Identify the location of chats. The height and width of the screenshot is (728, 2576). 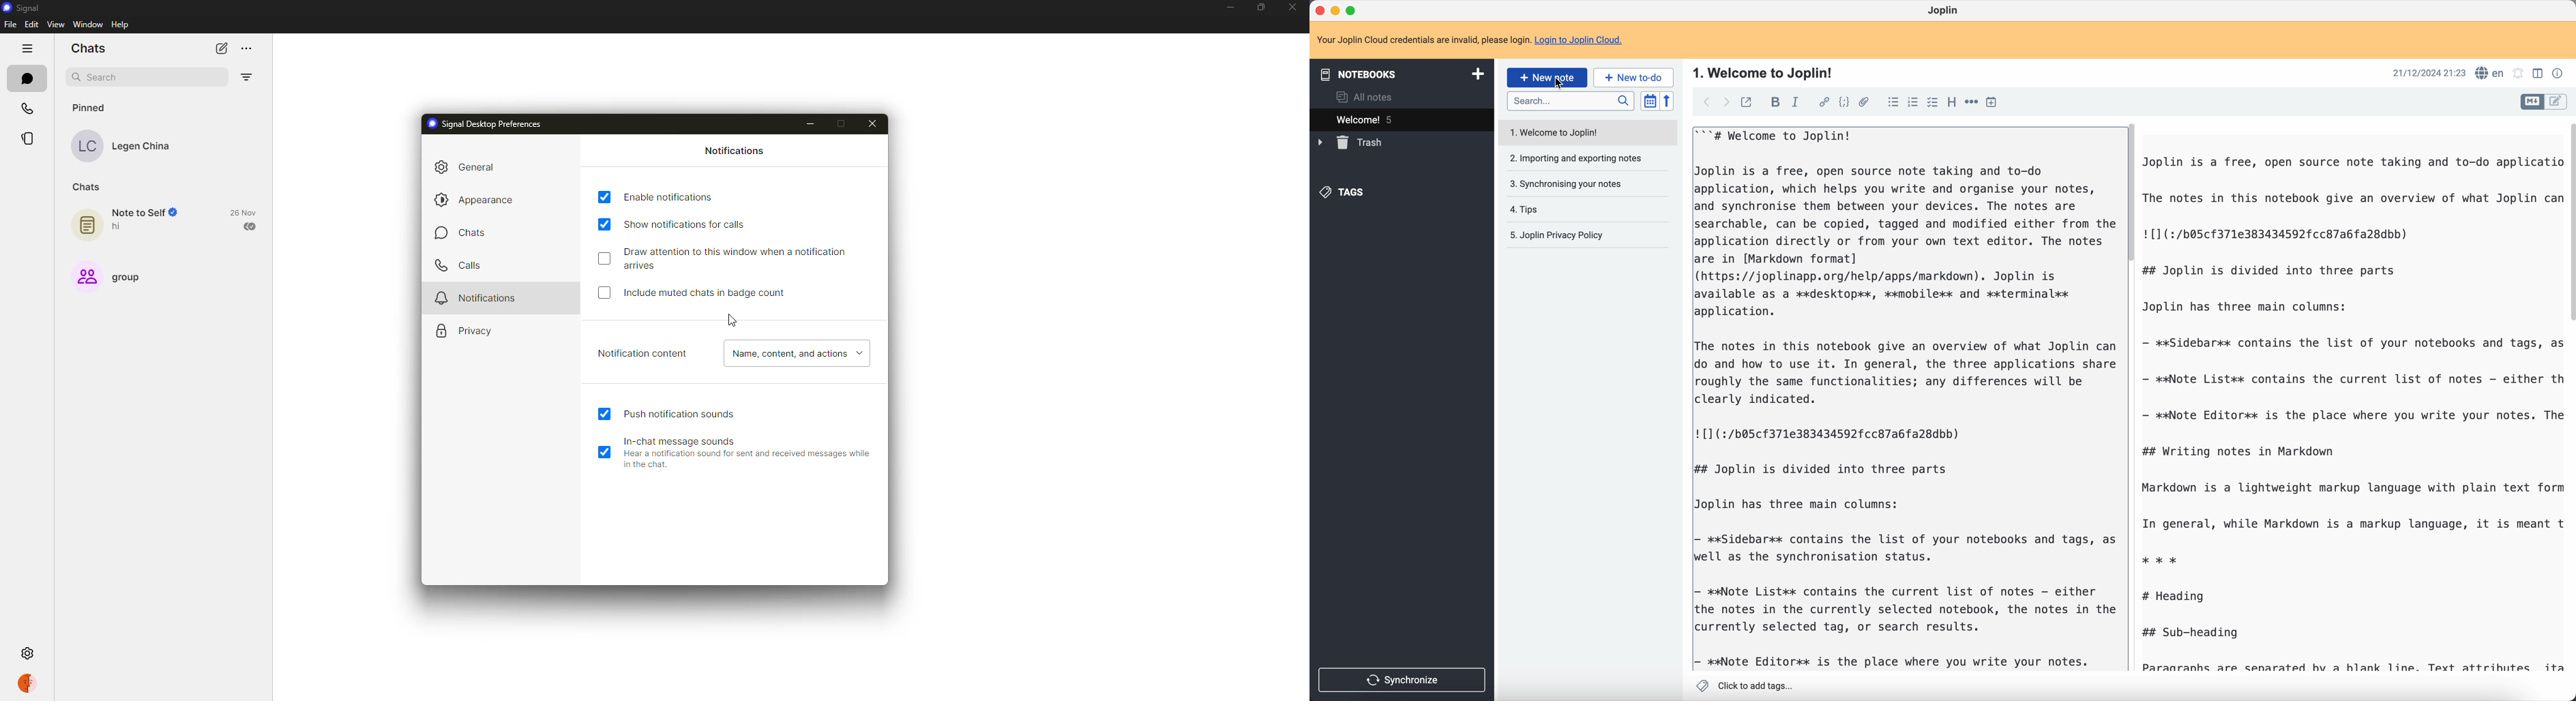
(89, 186).